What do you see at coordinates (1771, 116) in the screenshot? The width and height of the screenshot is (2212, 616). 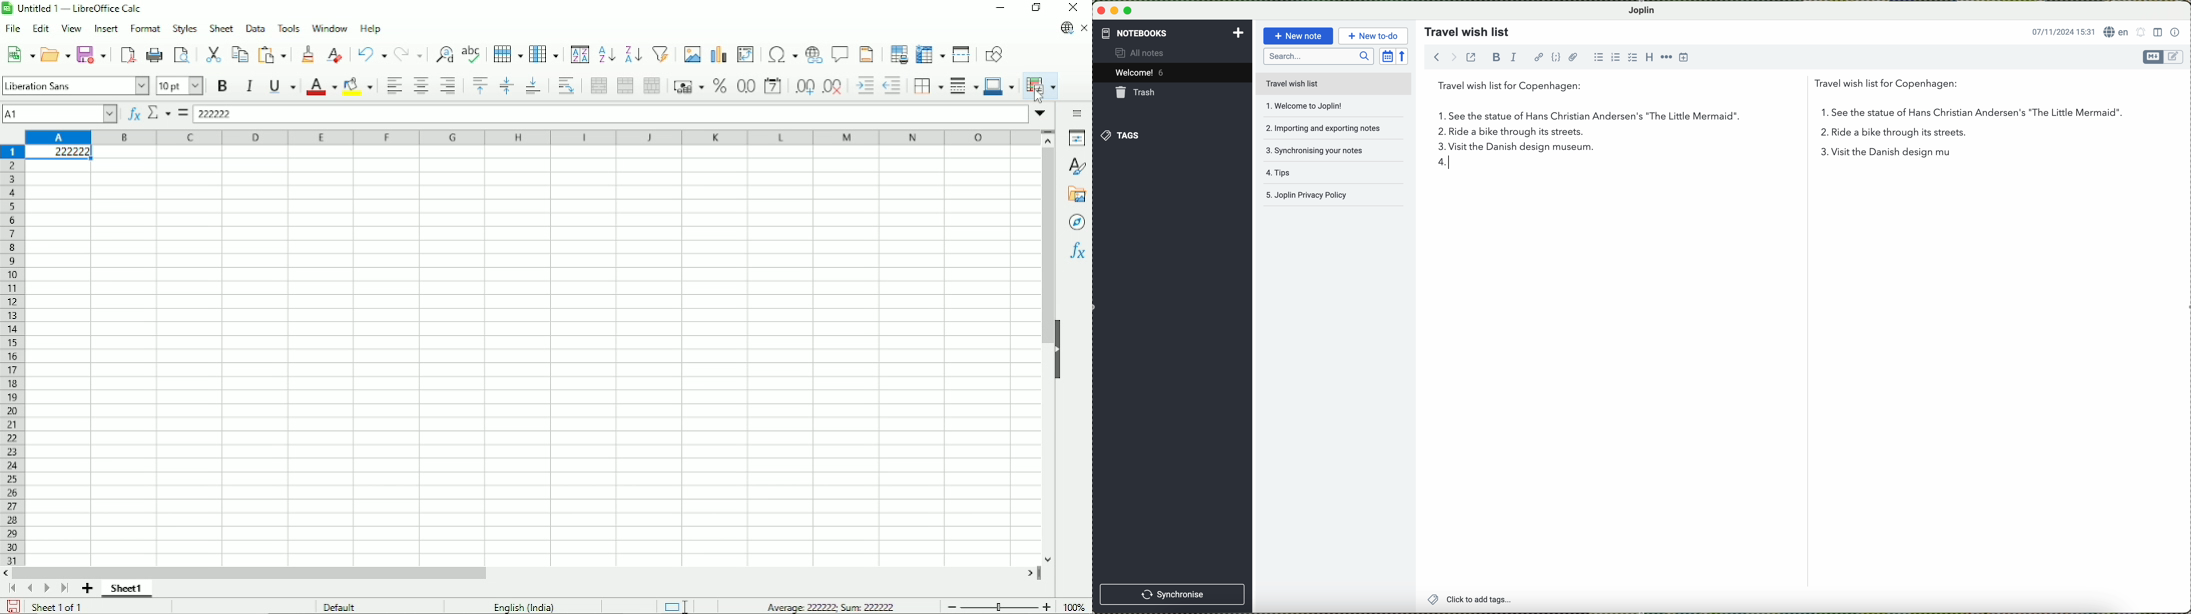 I see `first point` at bounding box center [1771, 116].